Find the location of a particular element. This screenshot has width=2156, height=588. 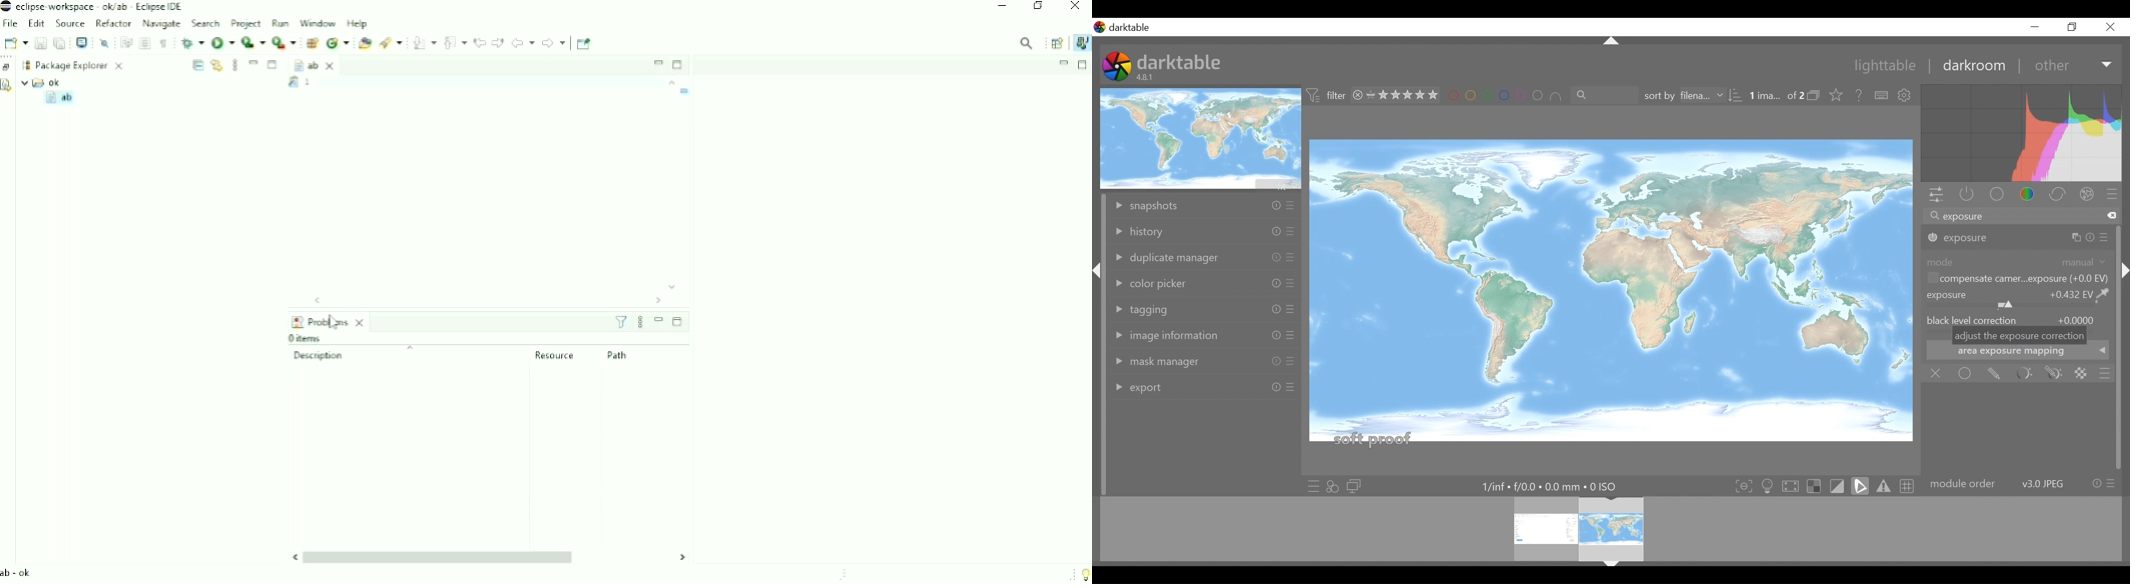

Maximum Exposure is located at coordinates (1554, 487).